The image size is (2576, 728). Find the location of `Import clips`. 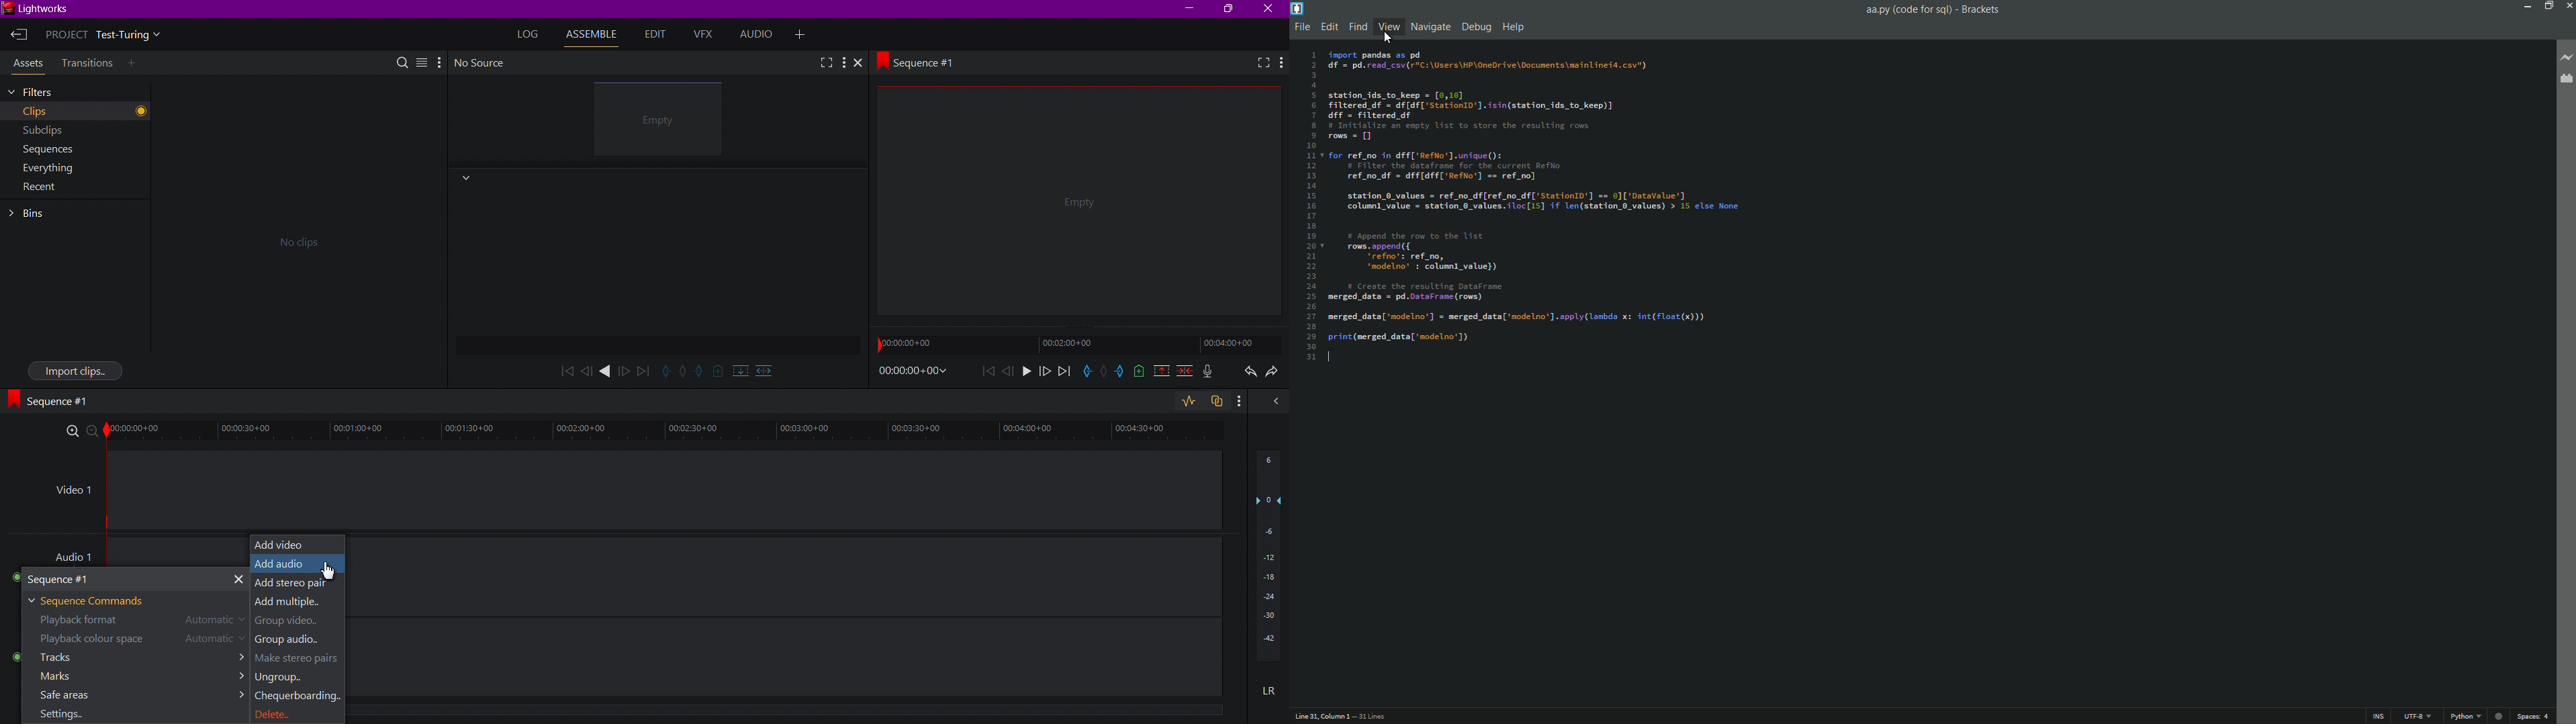

Import clips is located at coordinates (75, 369).